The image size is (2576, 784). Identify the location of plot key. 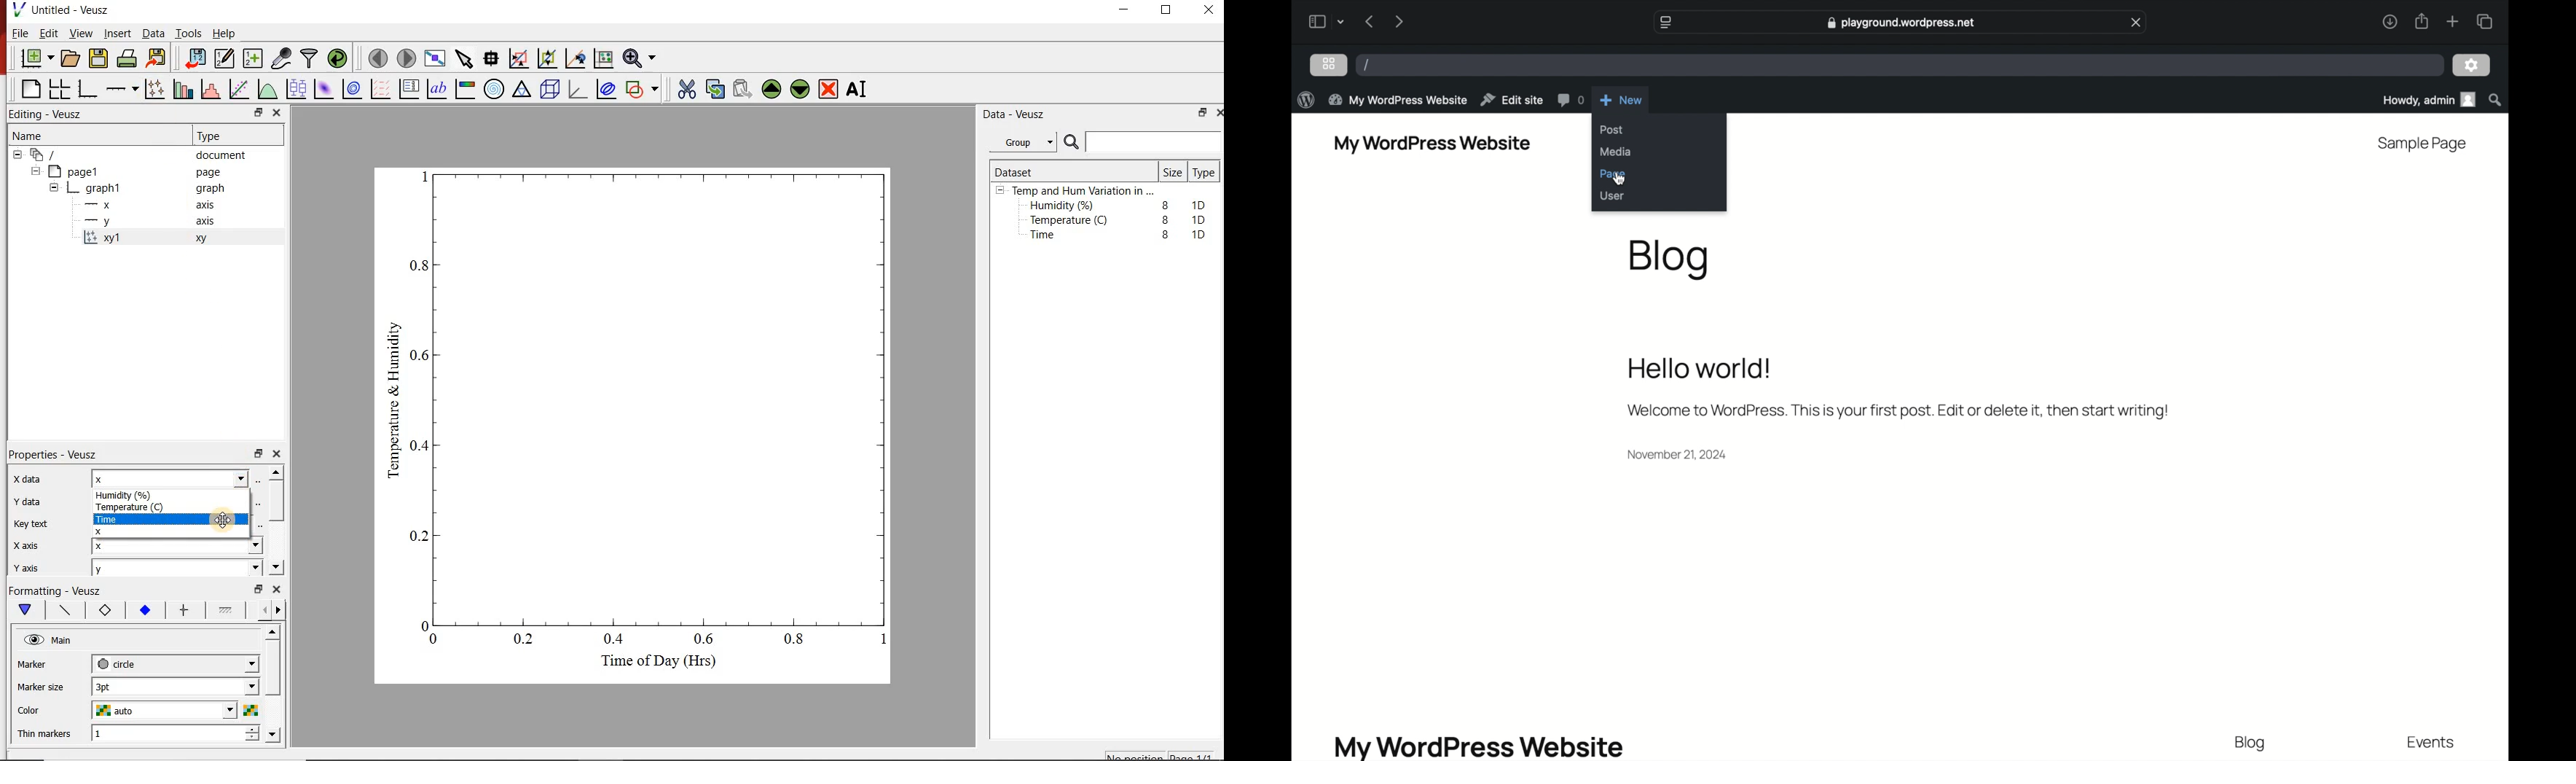
(412, 89).